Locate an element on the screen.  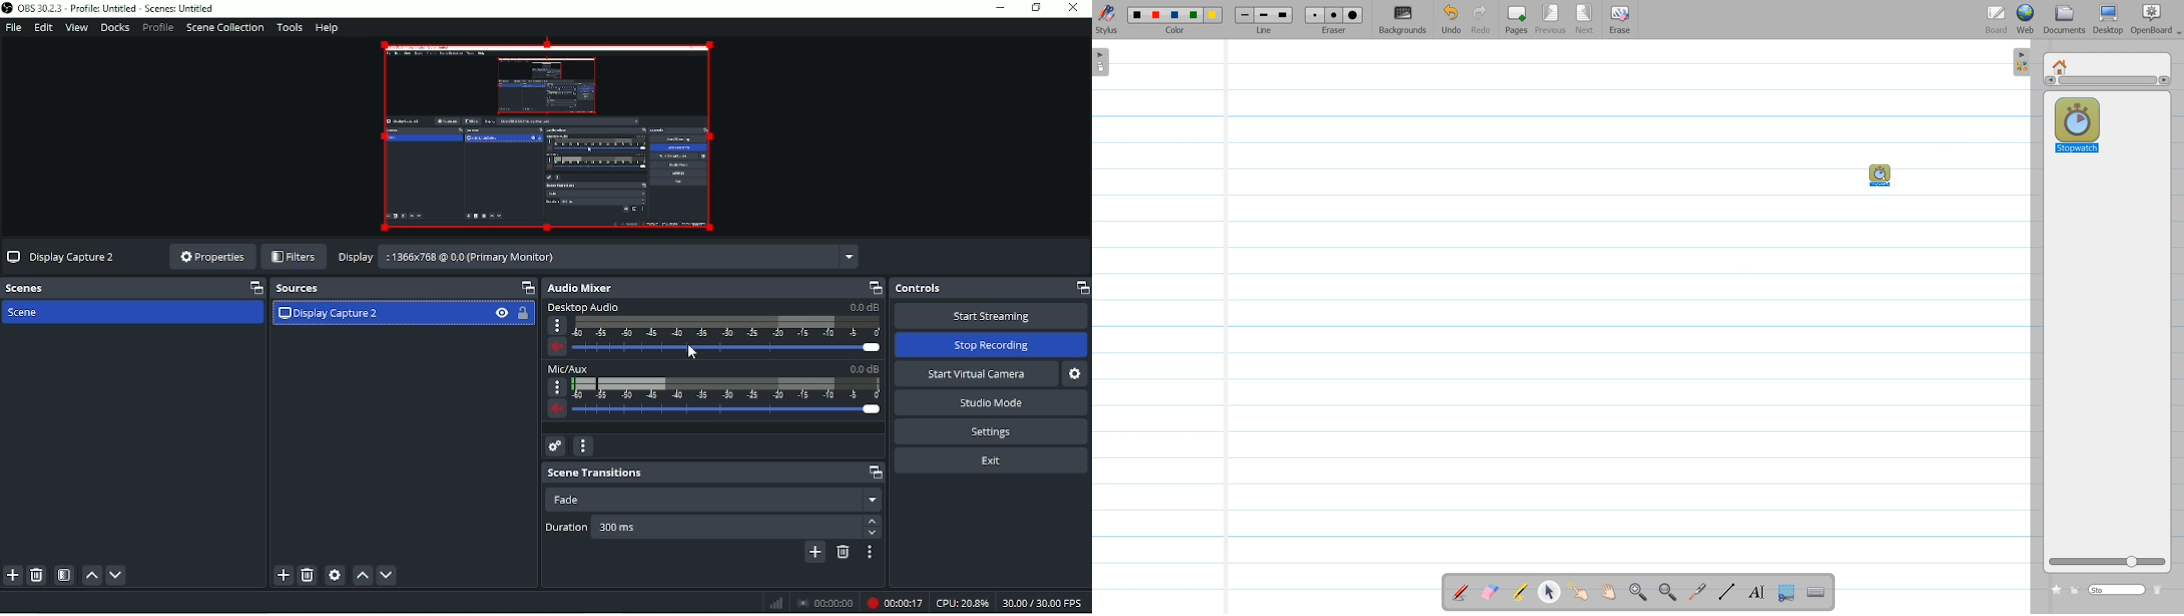
Logo size adjuster is located at coordinates (2108, 562).